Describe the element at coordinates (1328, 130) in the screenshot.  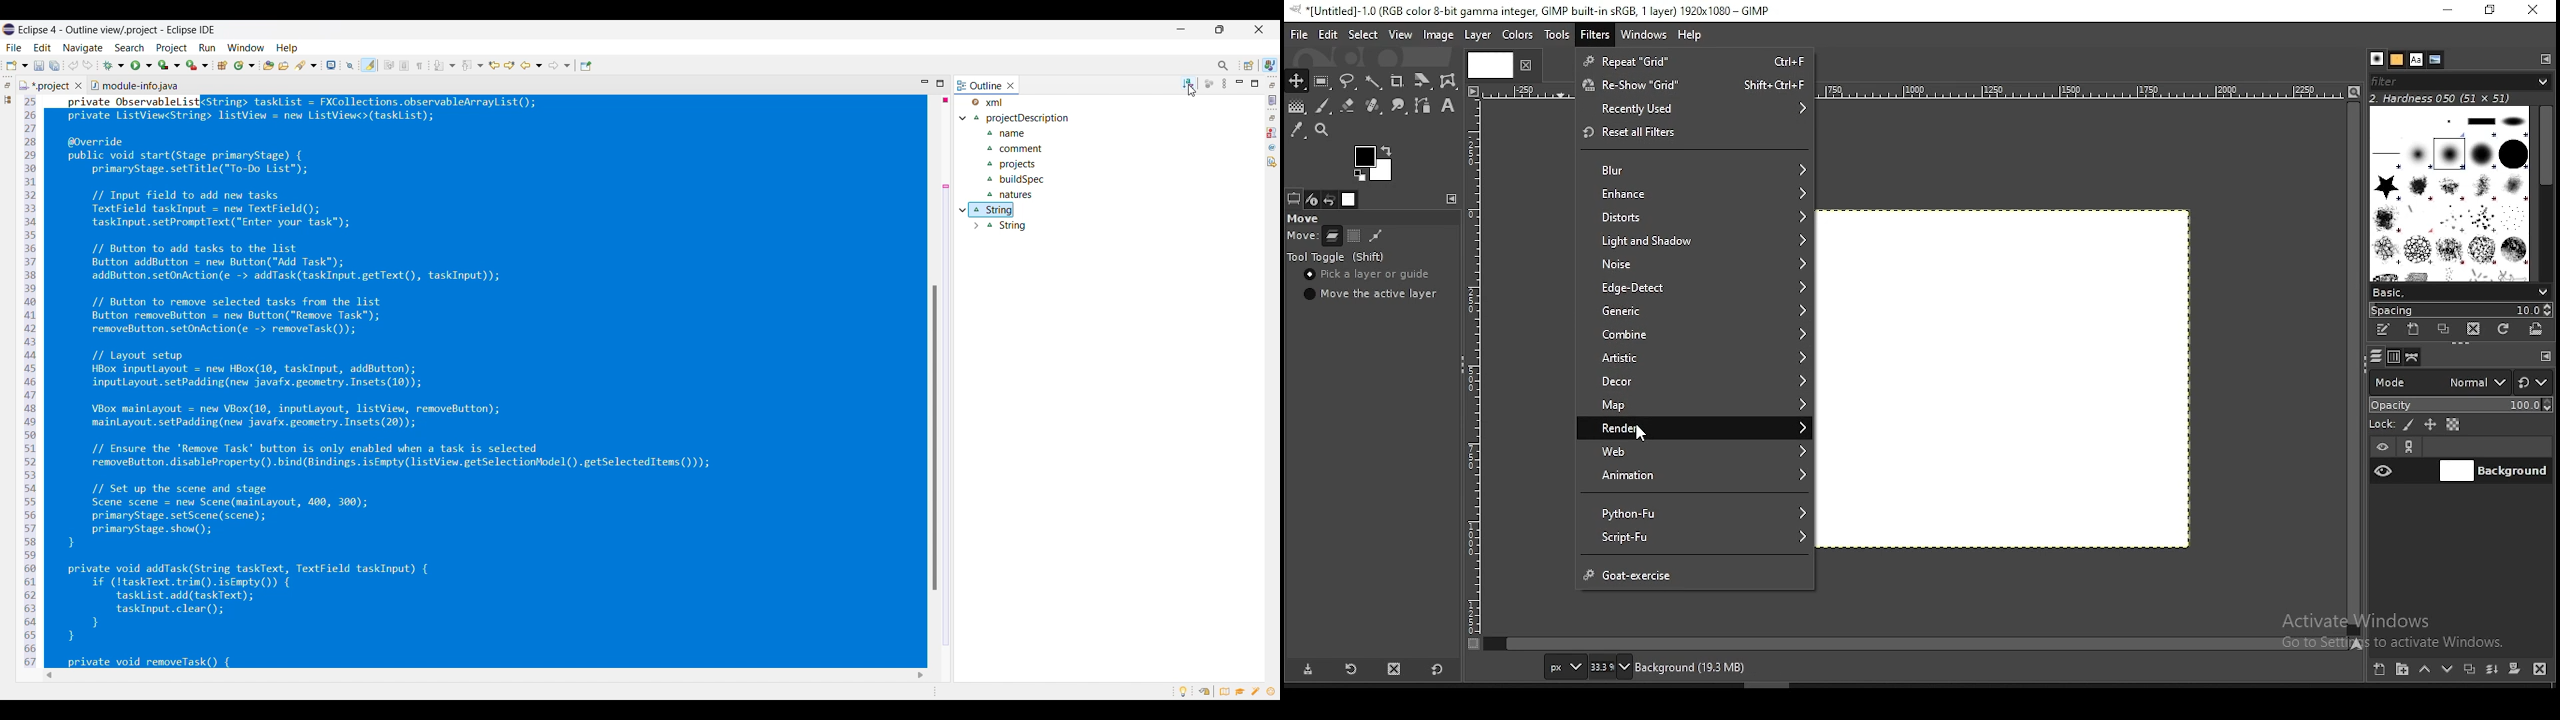
I see `zoom tool` at that location.